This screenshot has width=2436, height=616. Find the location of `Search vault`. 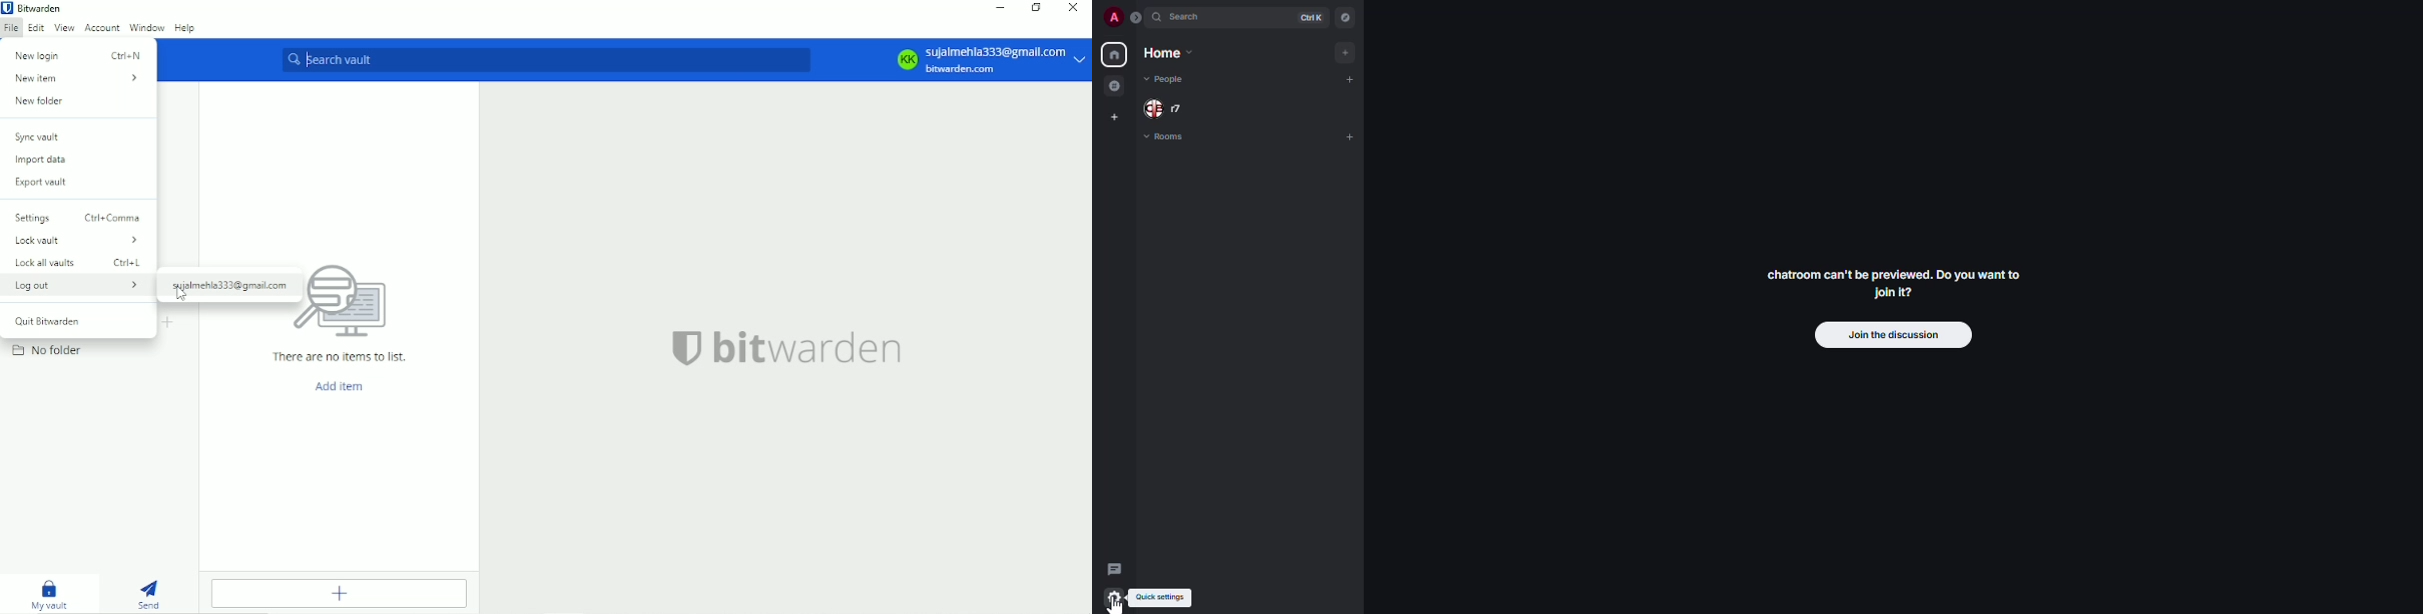

Search vault is located at coordinates (545, 59).